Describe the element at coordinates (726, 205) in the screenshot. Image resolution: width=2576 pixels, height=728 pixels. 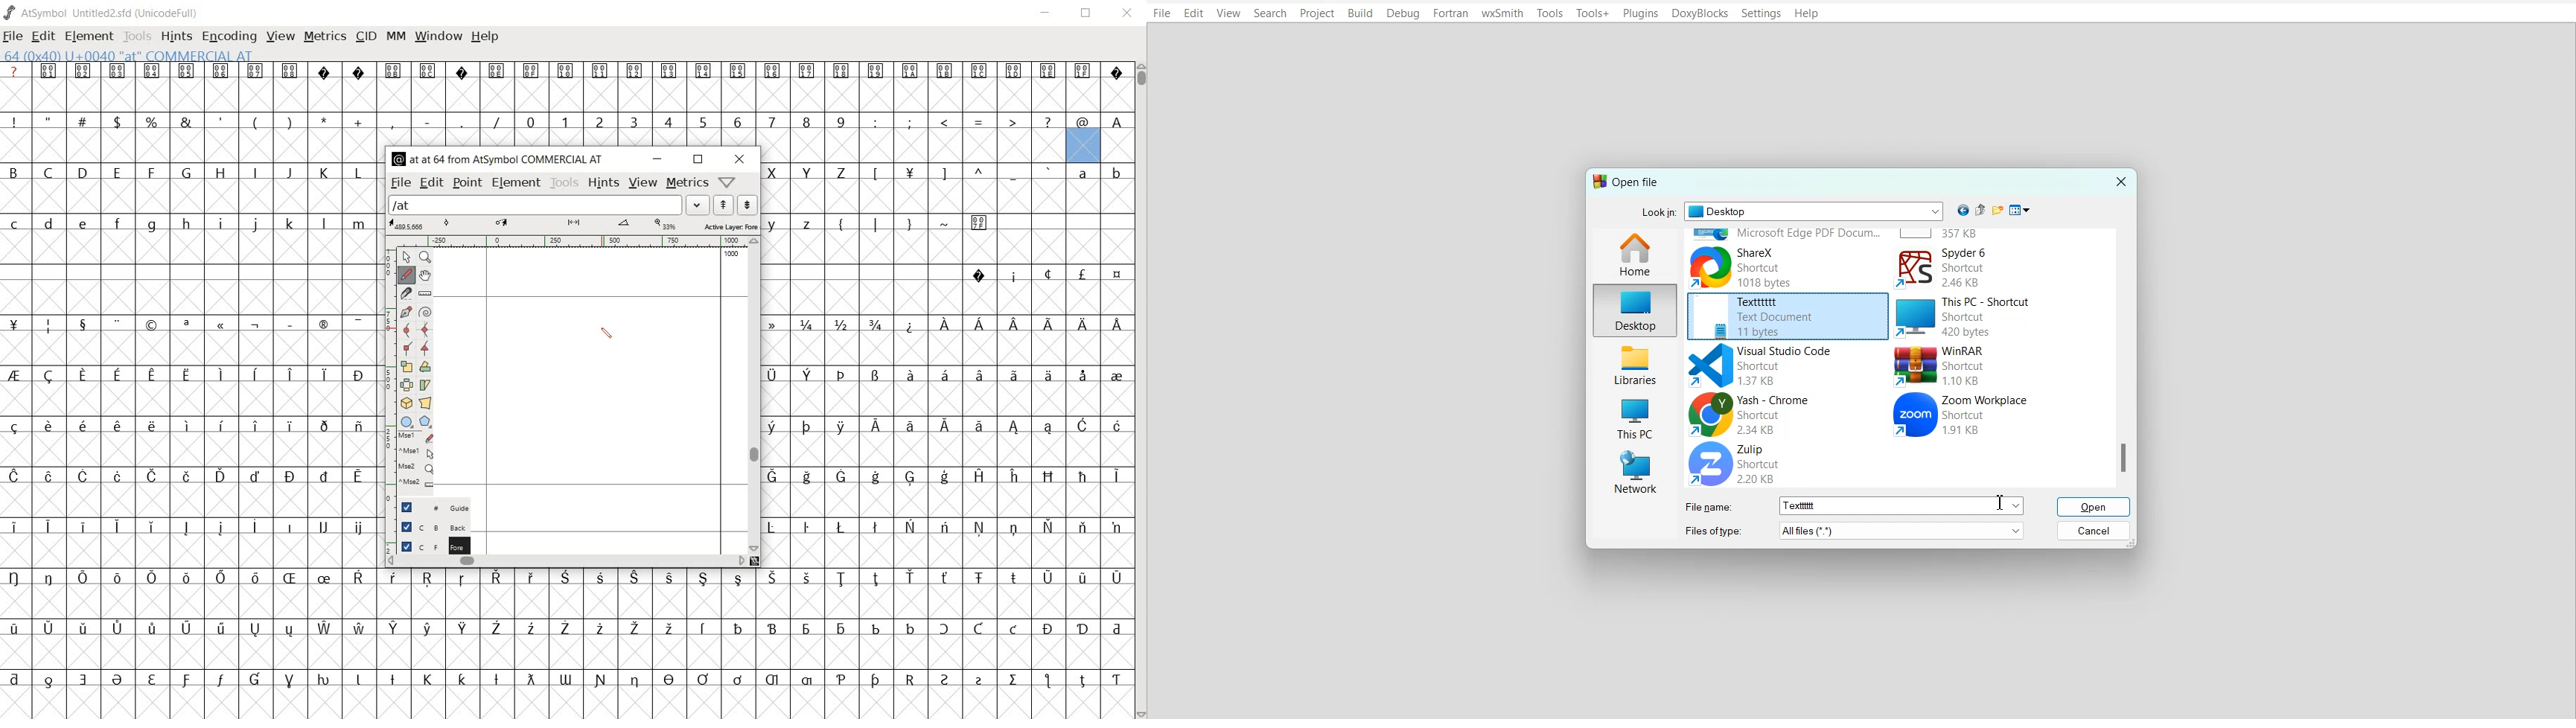
I see `show the previous word list` at that location.